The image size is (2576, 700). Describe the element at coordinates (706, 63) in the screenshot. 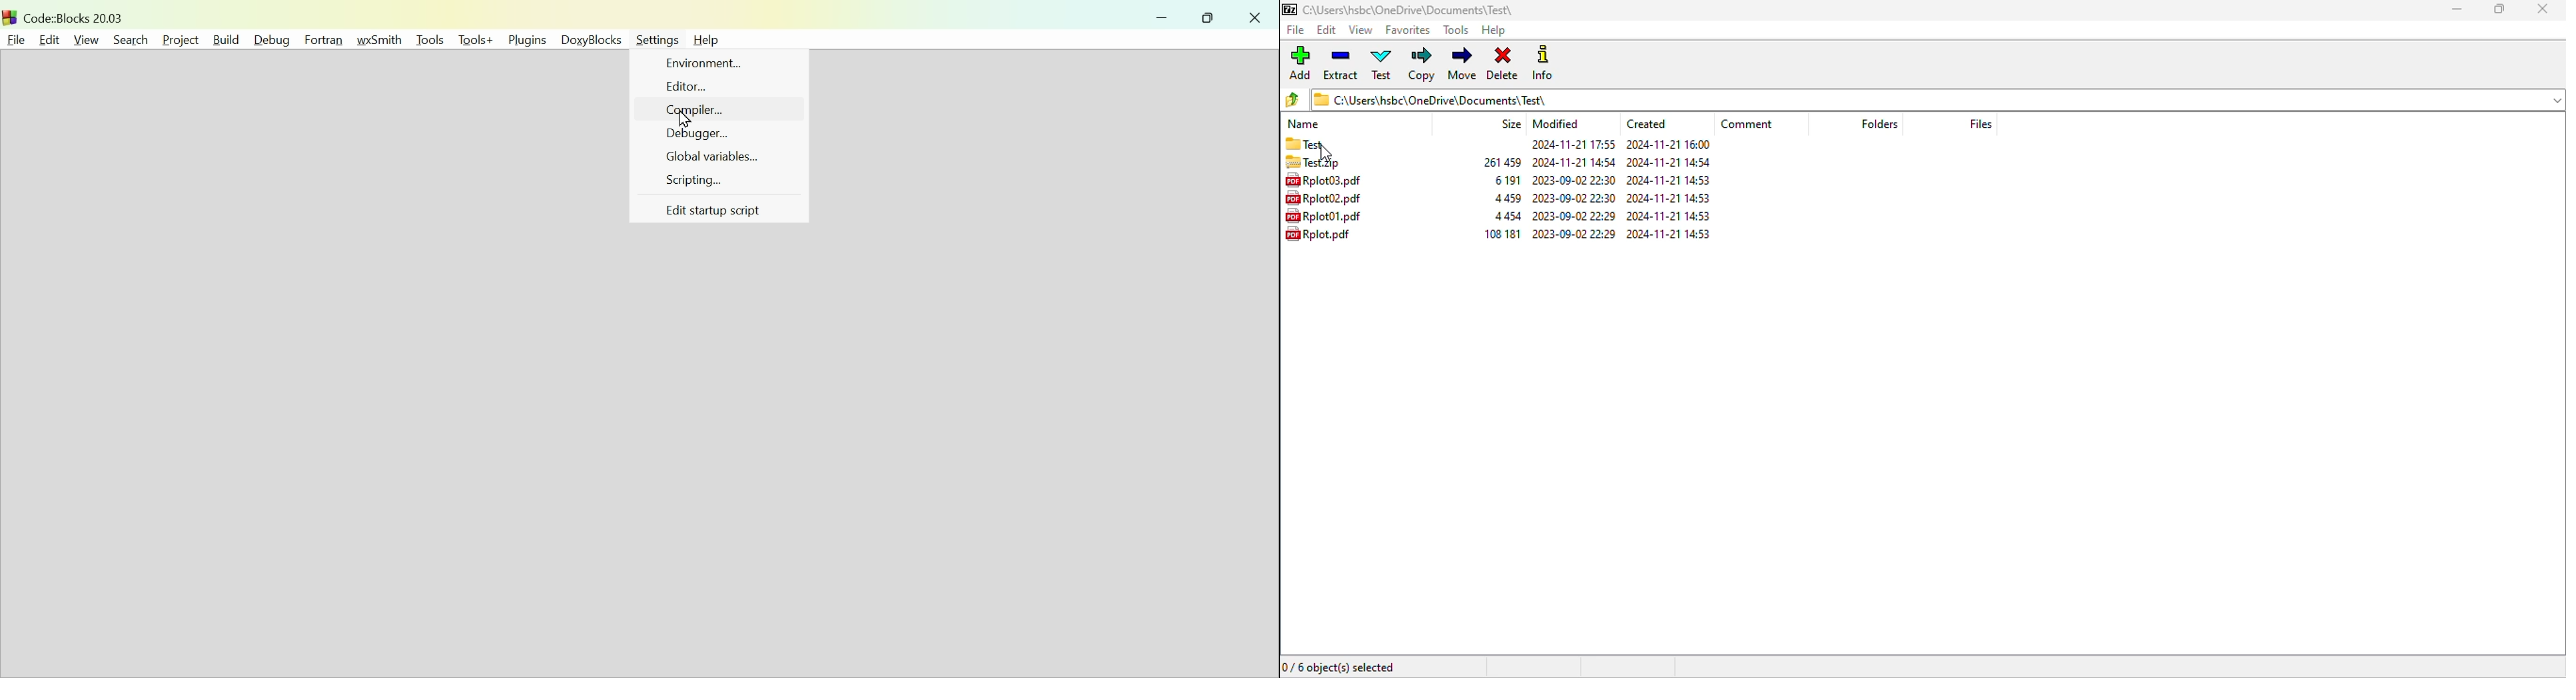

I see `Environment` at that location.